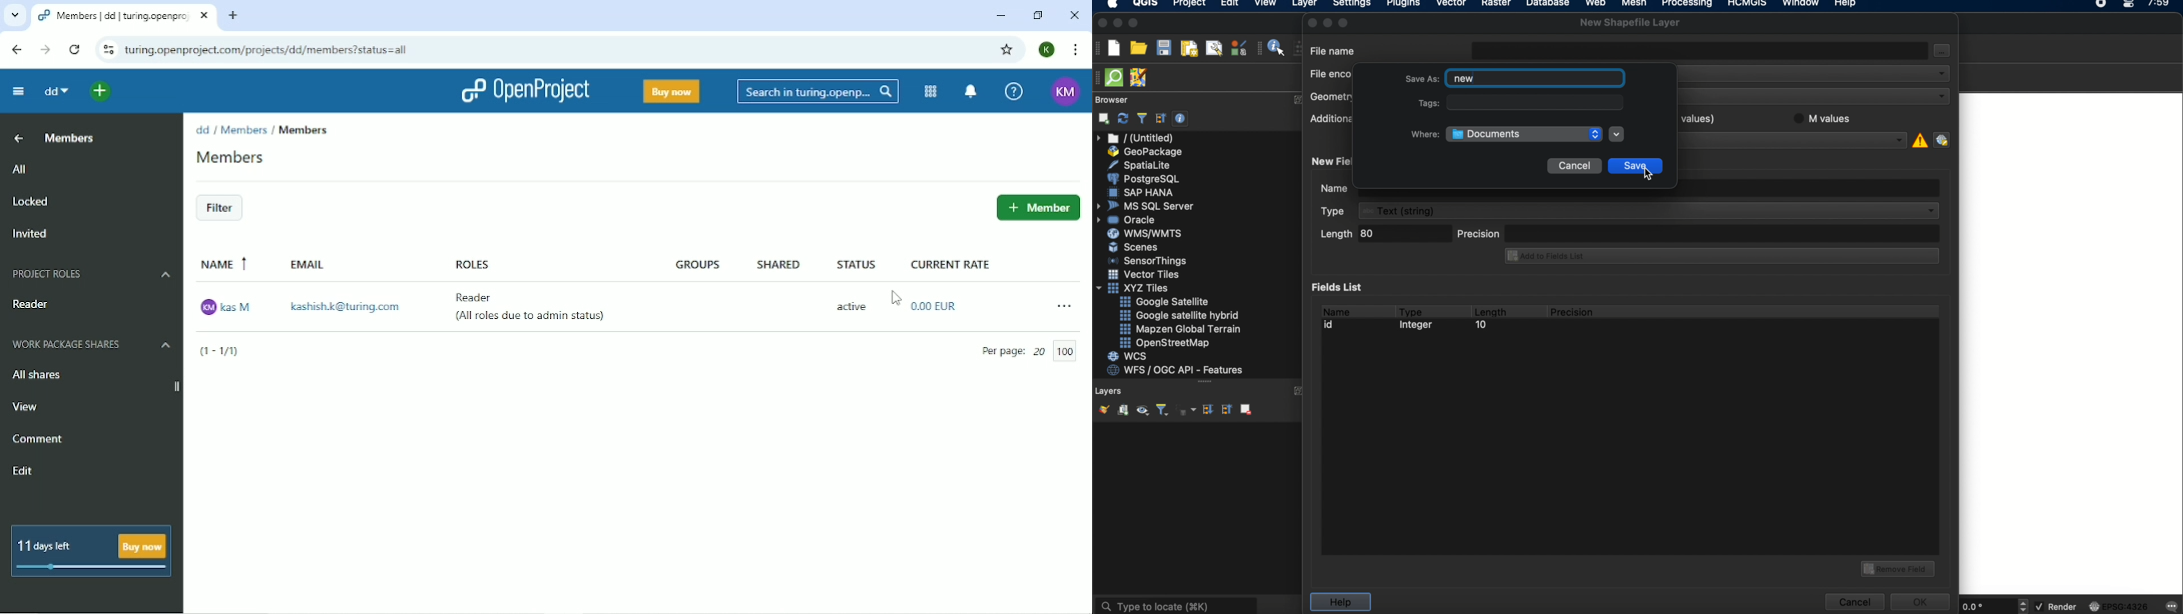 The image size is (2184, 616). I want to click on dropdown, so click(1941, 72).